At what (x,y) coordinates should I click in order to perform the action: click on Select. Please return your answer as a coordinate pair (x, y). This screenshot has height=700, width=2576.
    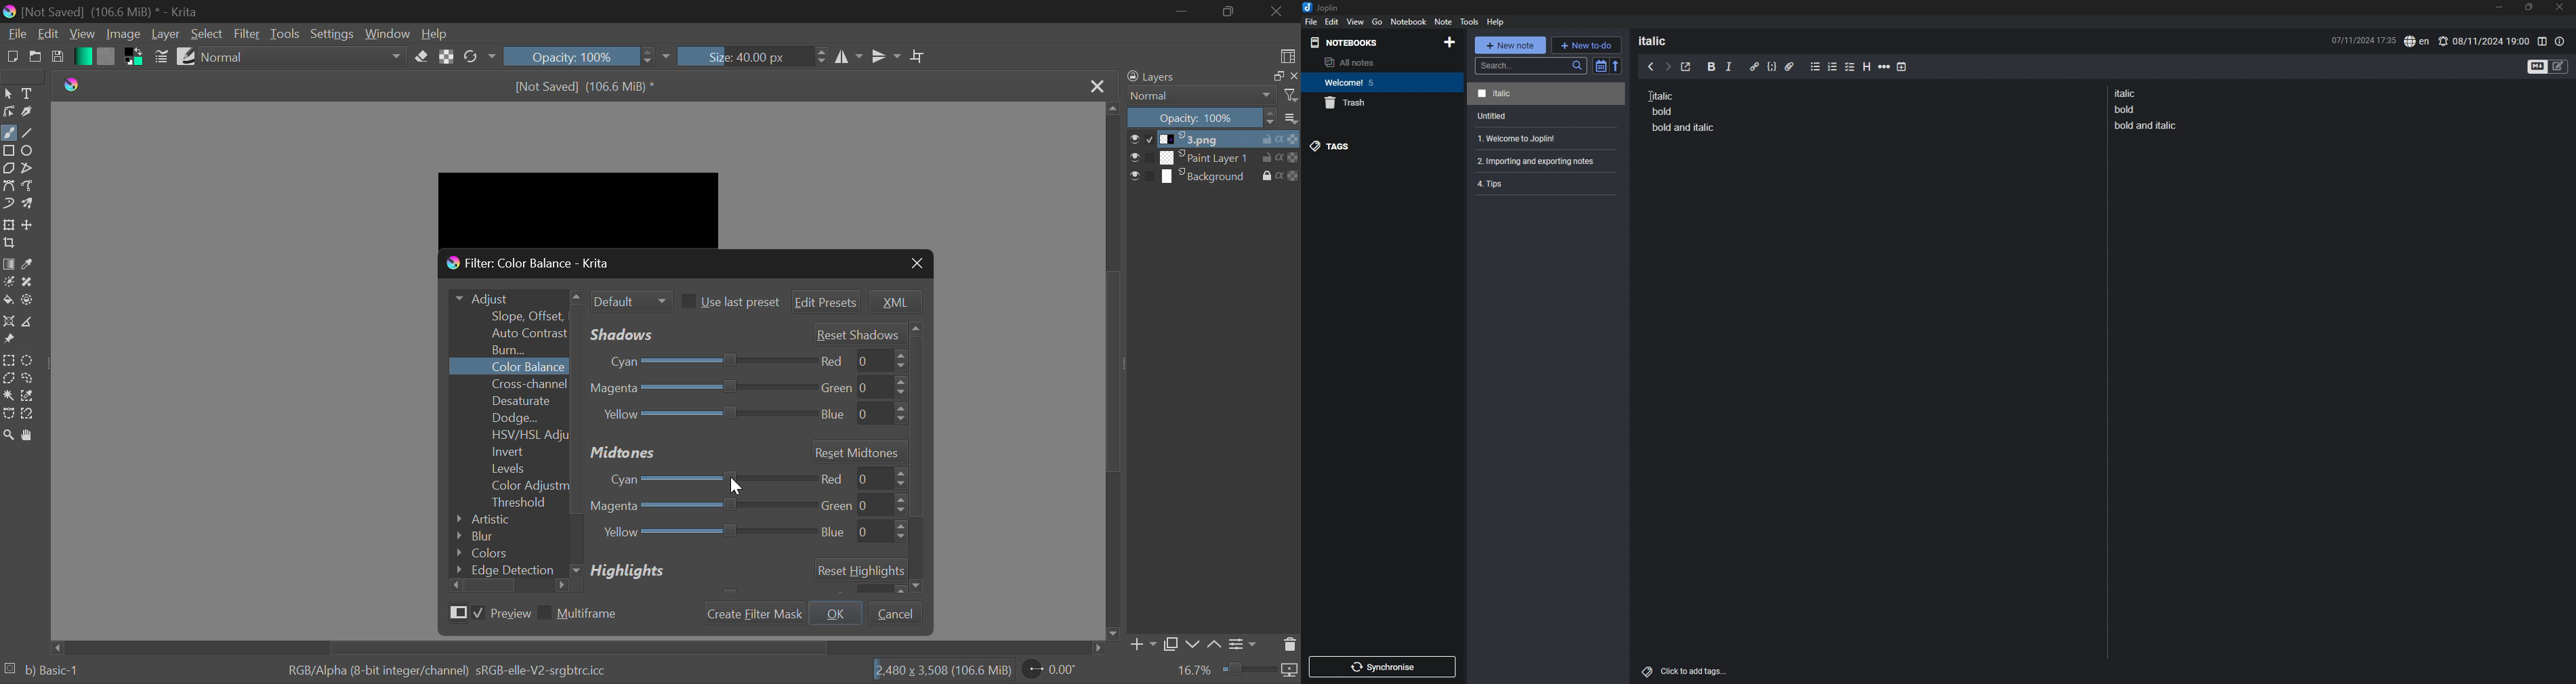
    Looking at the image, I should click on (209, 34).